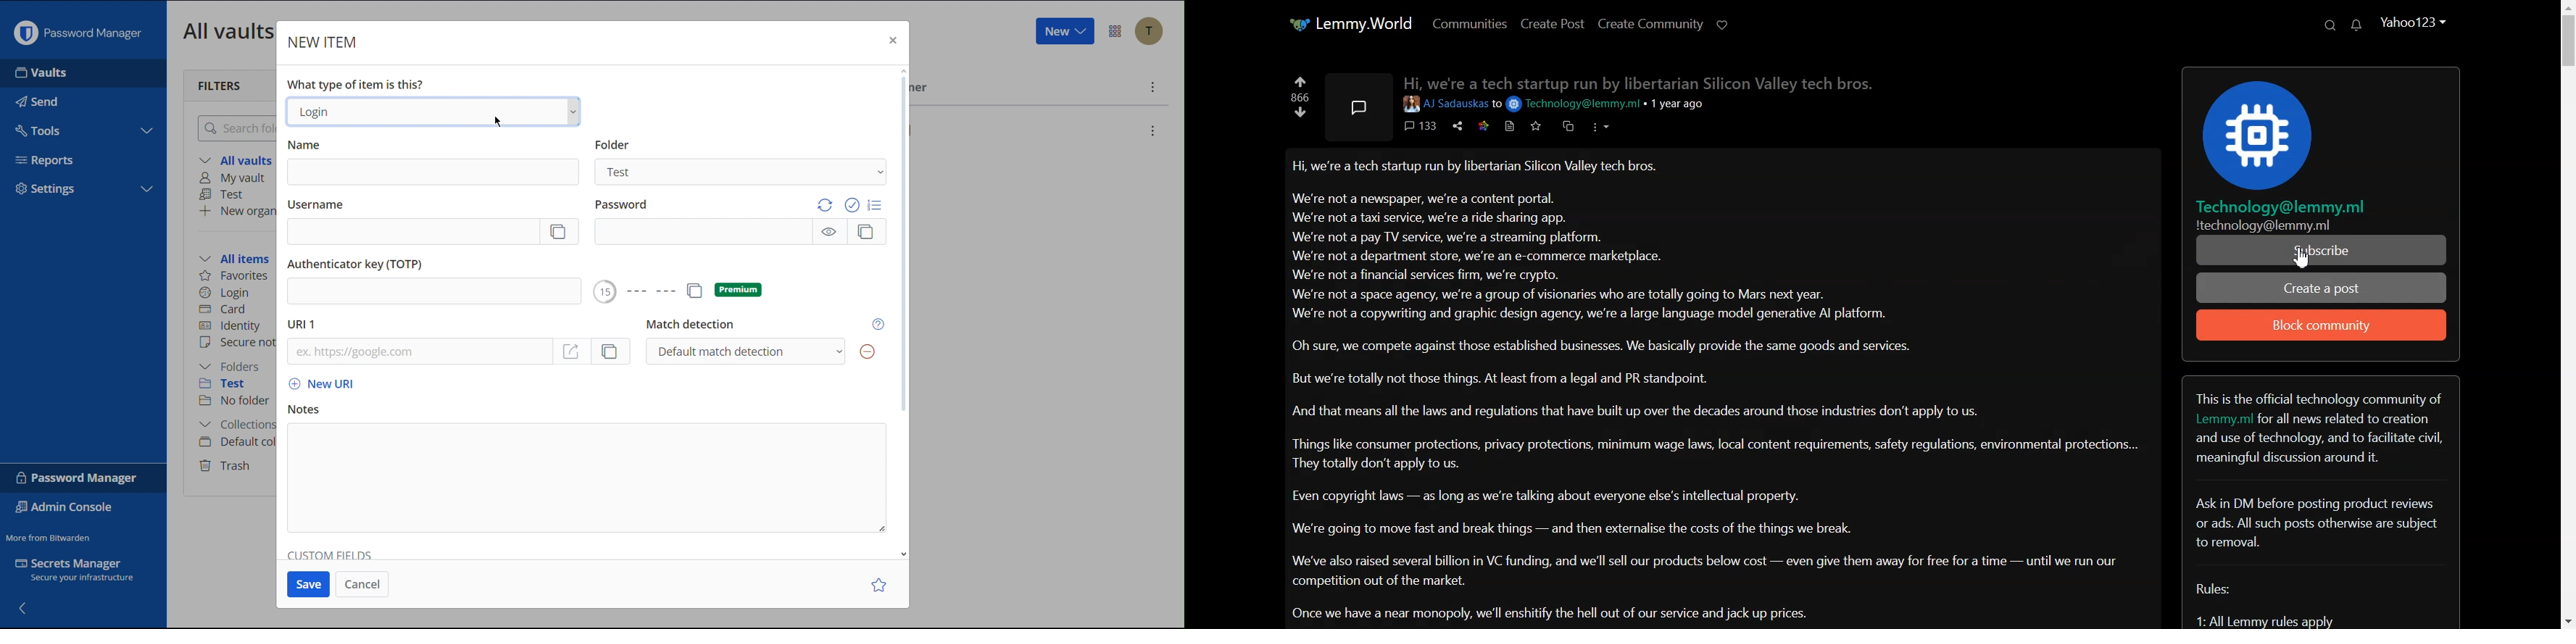 Image resolution: width=2576 pixels, height=644 pixels. Describe the element at coordinates (743, 171) in the screenshot. I see `Test` at that location.